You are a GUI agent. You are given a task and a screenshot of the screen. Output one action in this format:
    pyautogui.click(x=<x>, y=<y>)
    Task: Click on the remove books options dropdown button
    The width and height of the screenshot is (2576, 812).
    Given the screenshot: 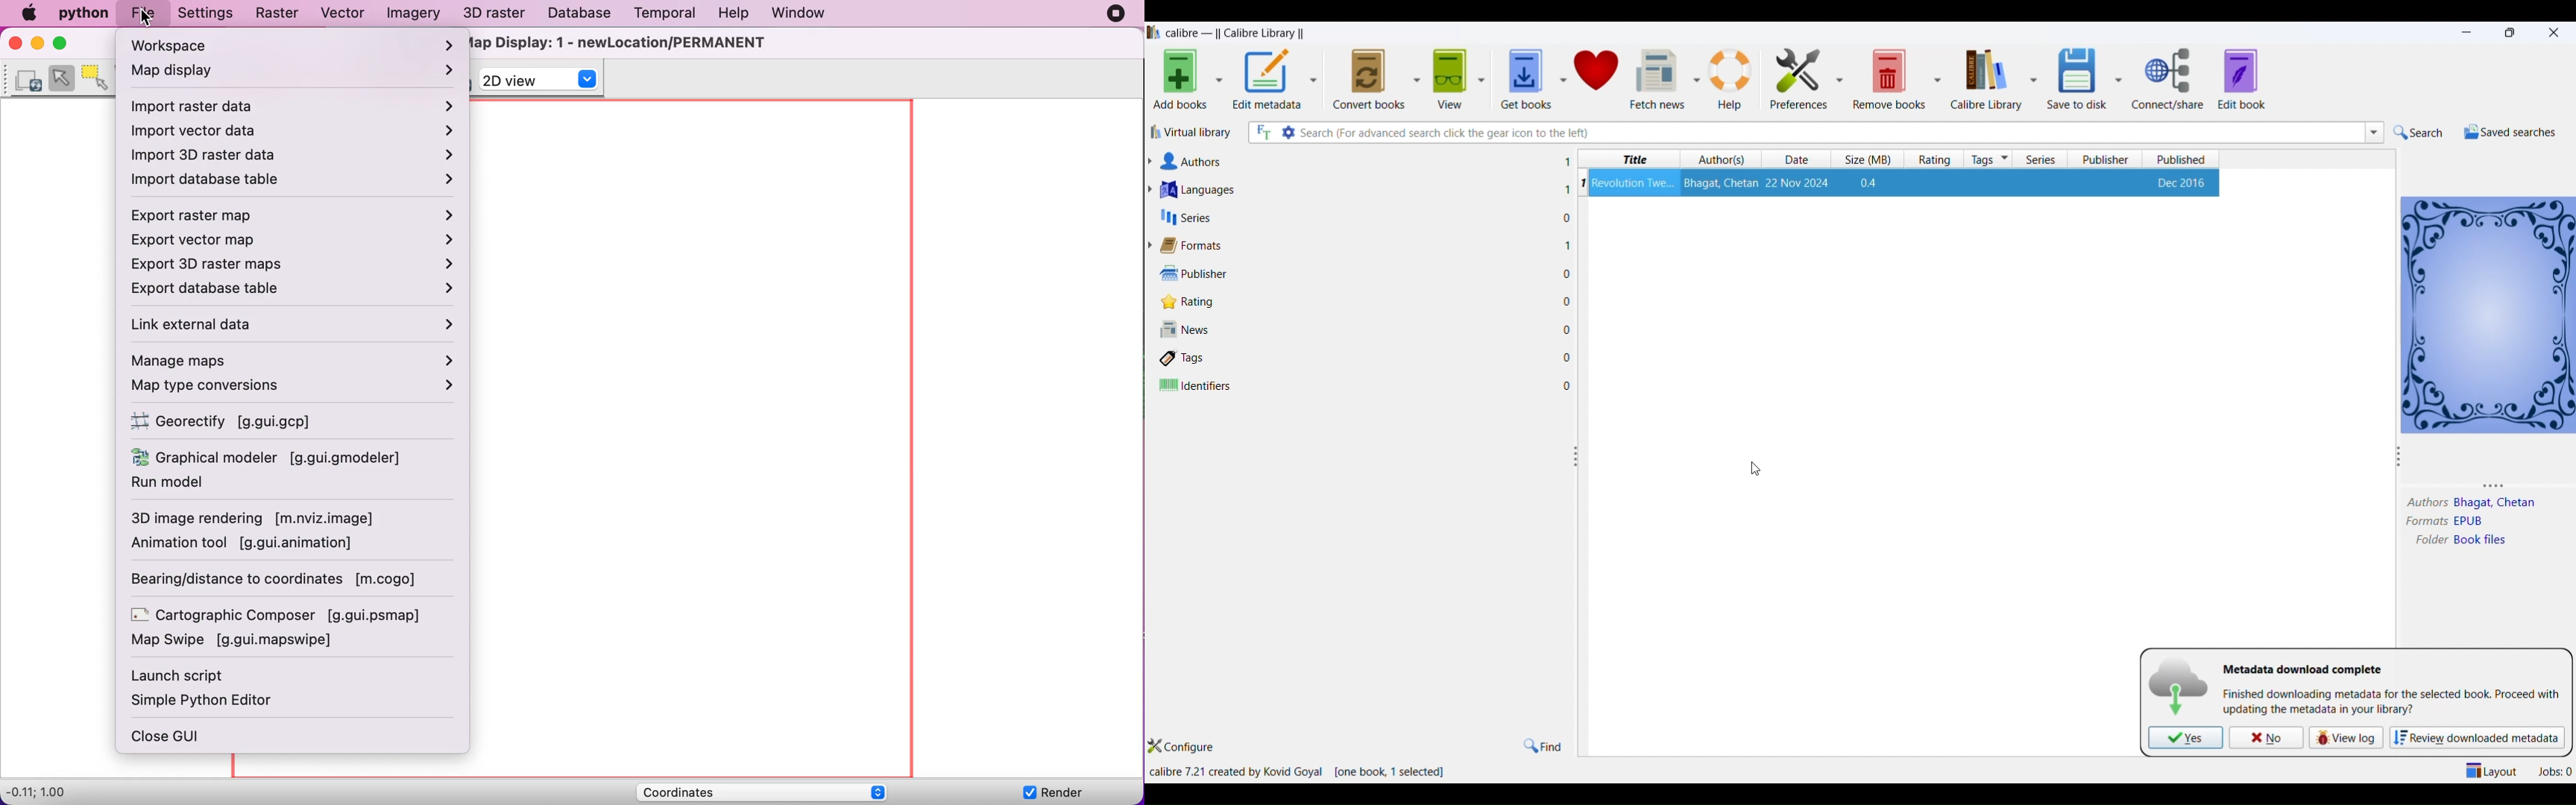 What is the action you would take?
    pyautogui.click(x=1938, y=78)
    